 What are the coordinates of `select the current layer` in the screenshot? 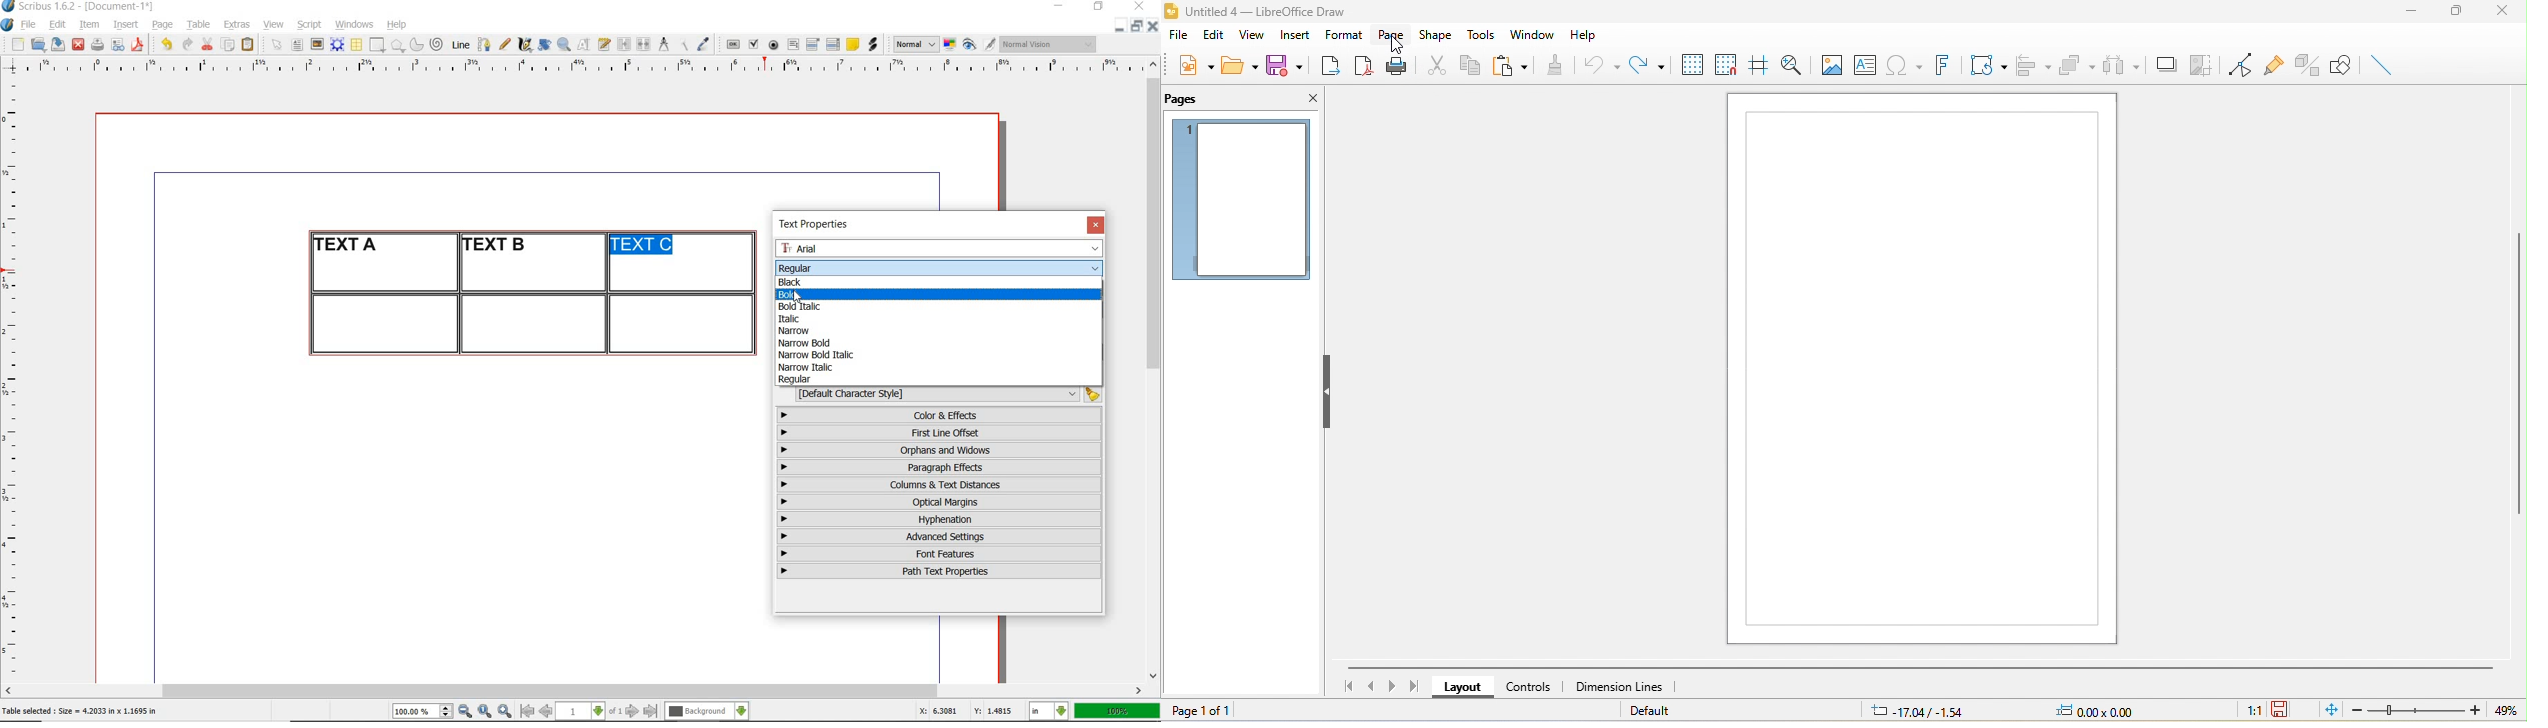 It's located at (707, 712).